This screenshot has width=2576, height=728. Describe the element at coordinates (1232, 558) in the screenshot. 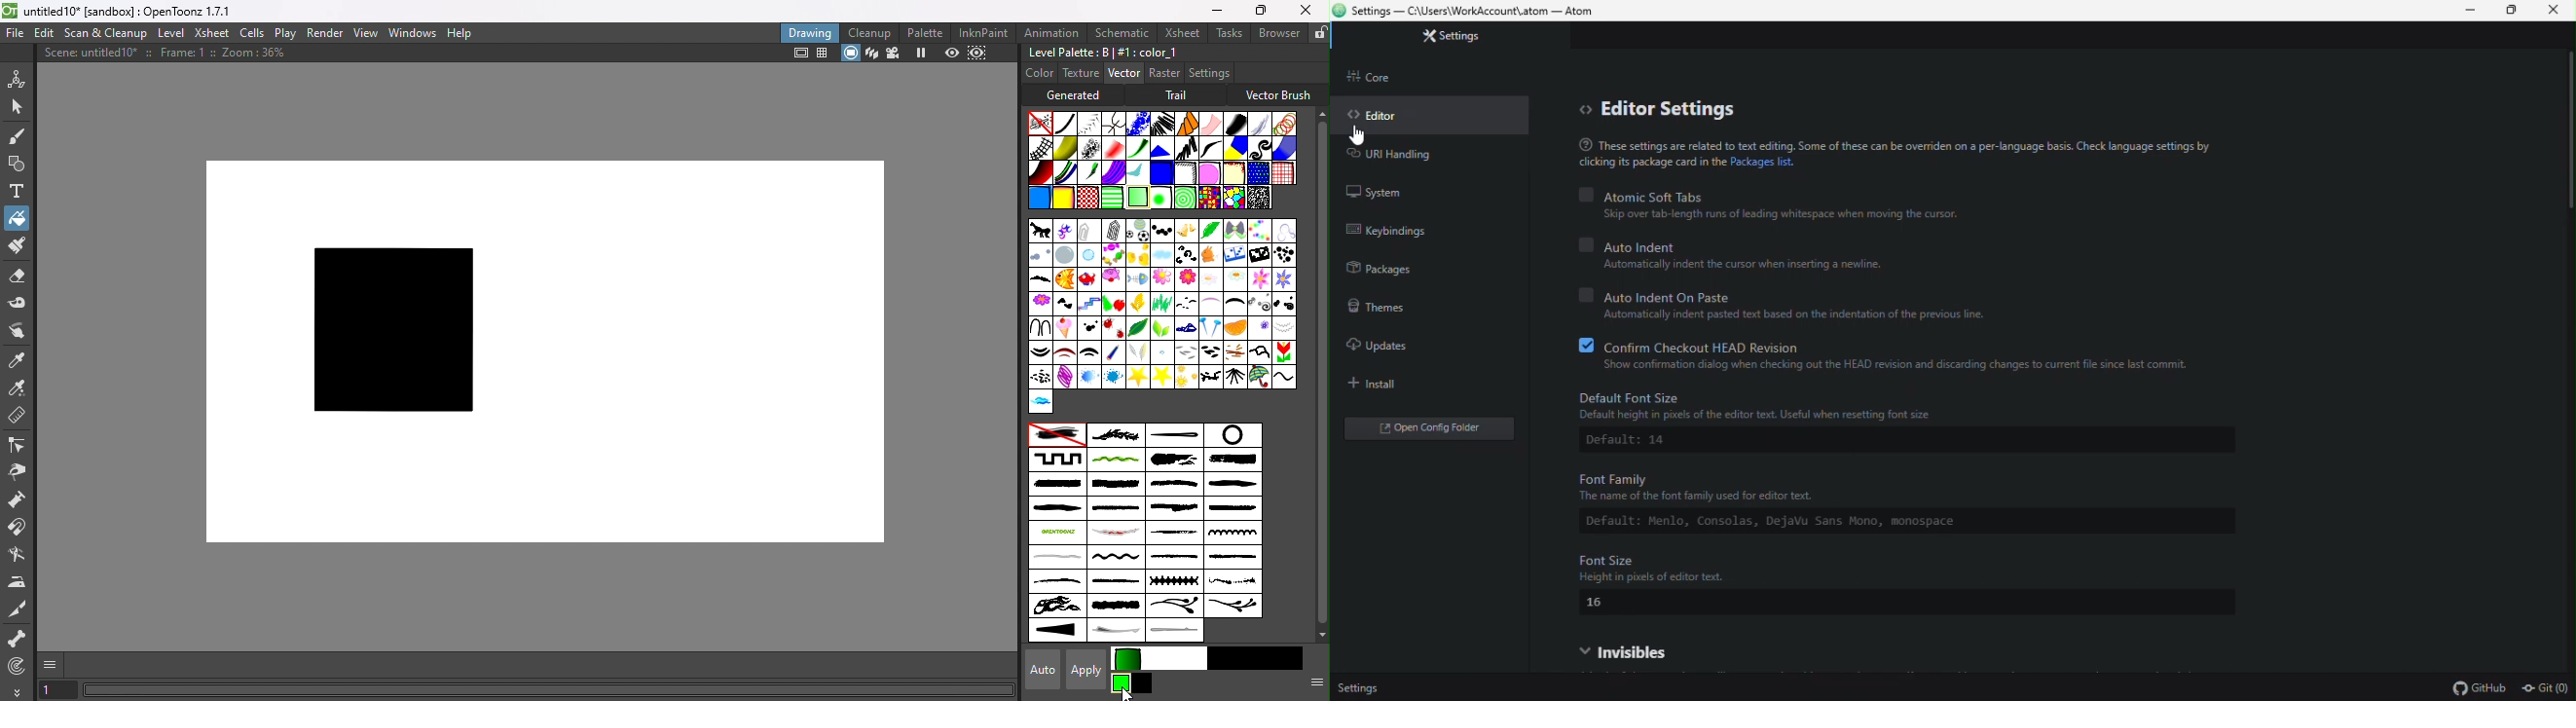

I see `small_brush2` at that location.